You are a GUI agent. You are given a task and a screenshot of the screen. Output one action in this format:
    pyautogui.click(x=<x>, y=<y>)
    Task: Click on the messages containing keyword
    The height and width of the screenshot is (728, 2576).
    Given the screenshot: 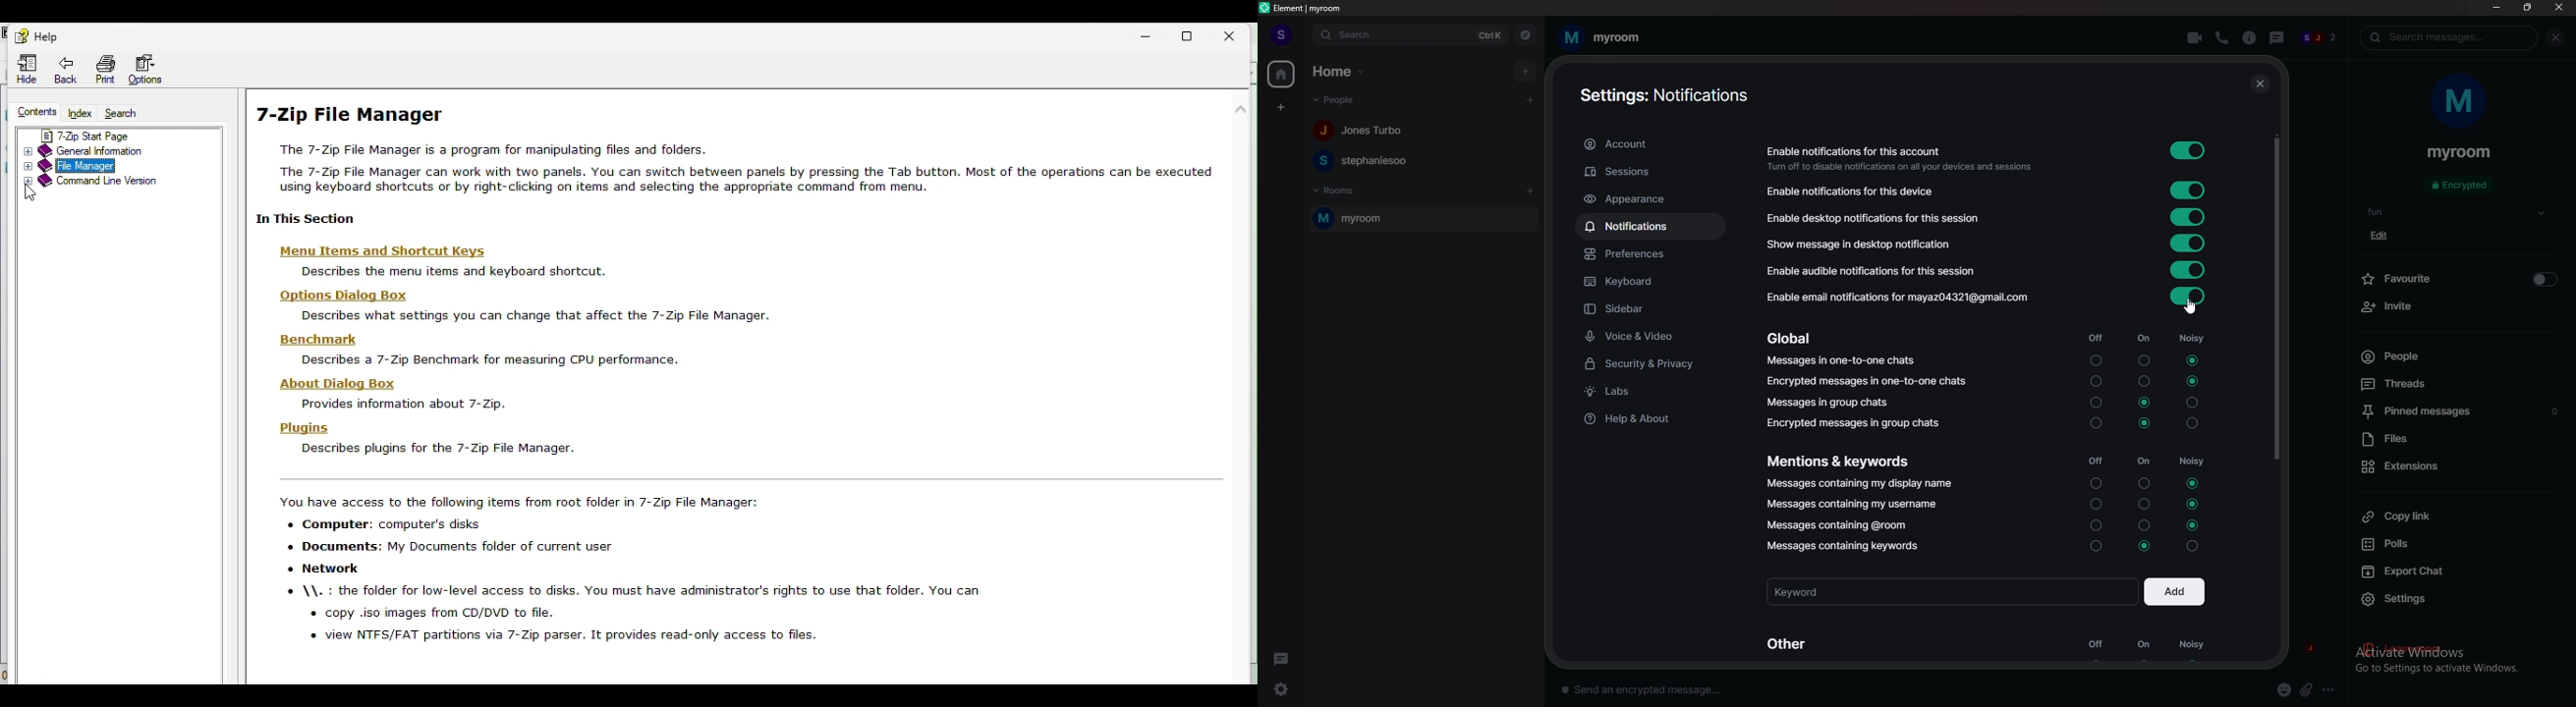 What is the action you would take?
    pyautogui.click(x=1845, y=546)
    